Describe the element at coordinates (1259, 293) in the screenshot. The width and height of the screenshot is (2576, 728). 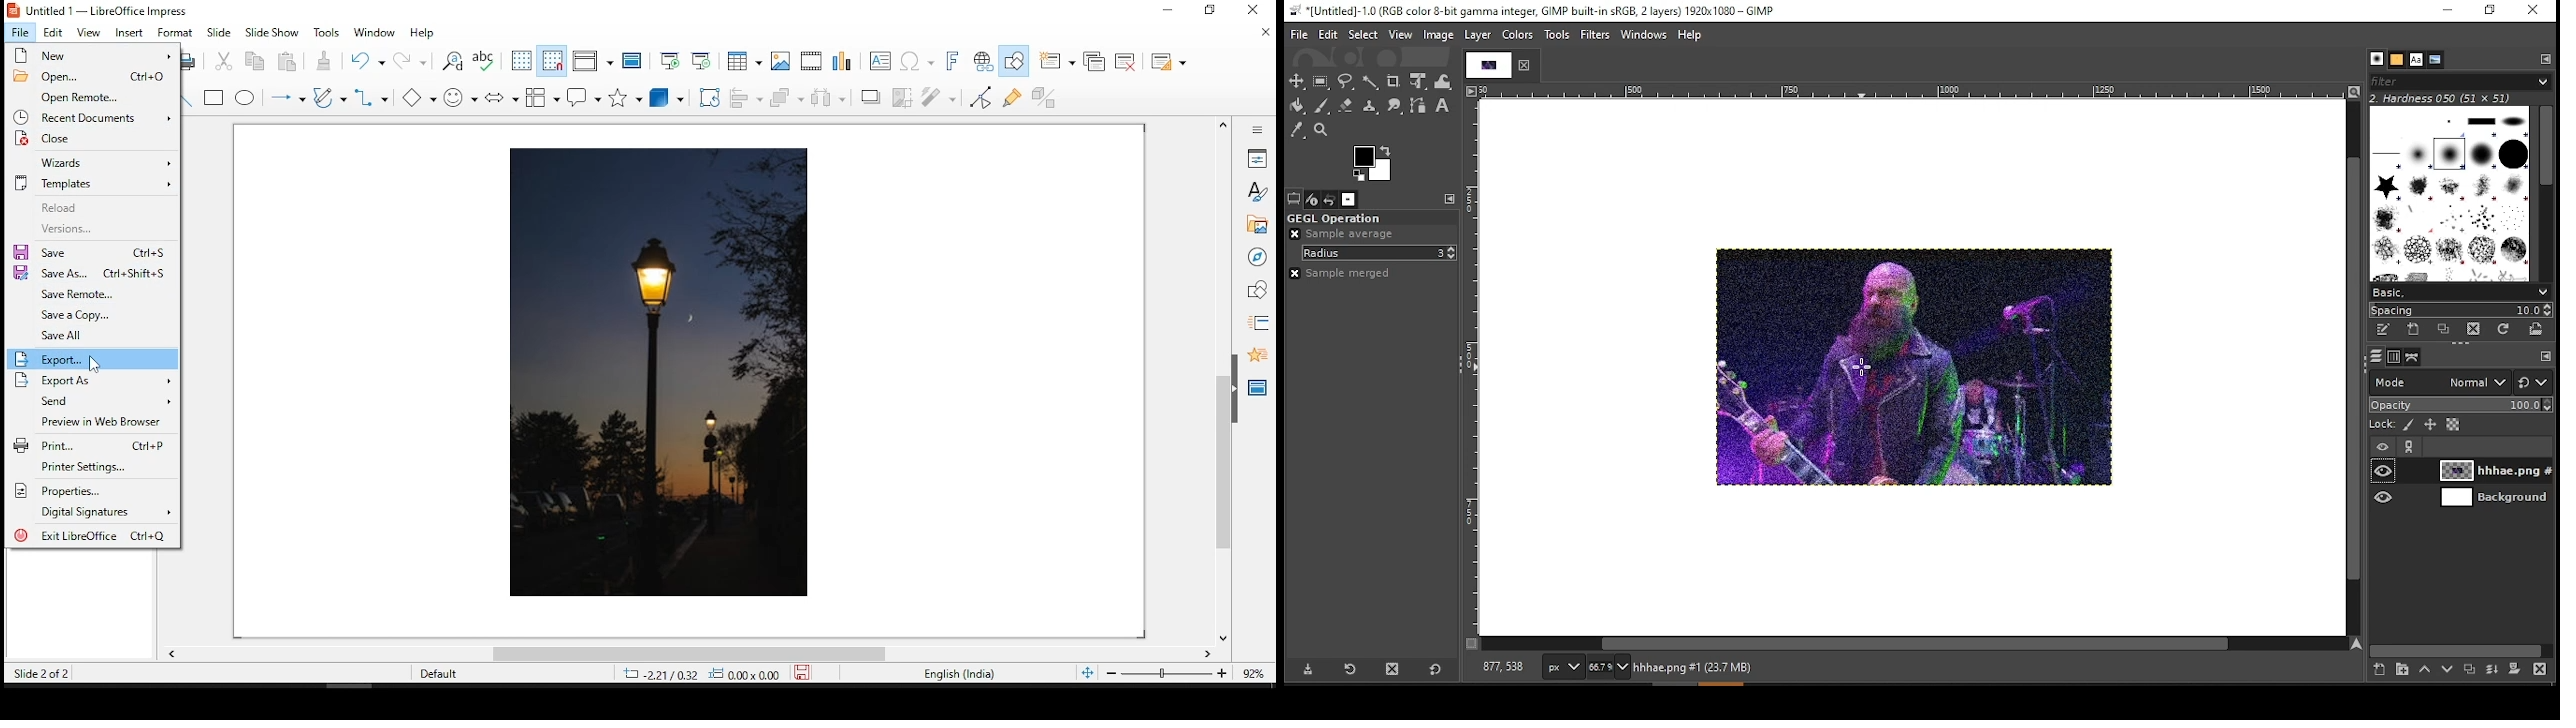
I see `shapes` at that location.